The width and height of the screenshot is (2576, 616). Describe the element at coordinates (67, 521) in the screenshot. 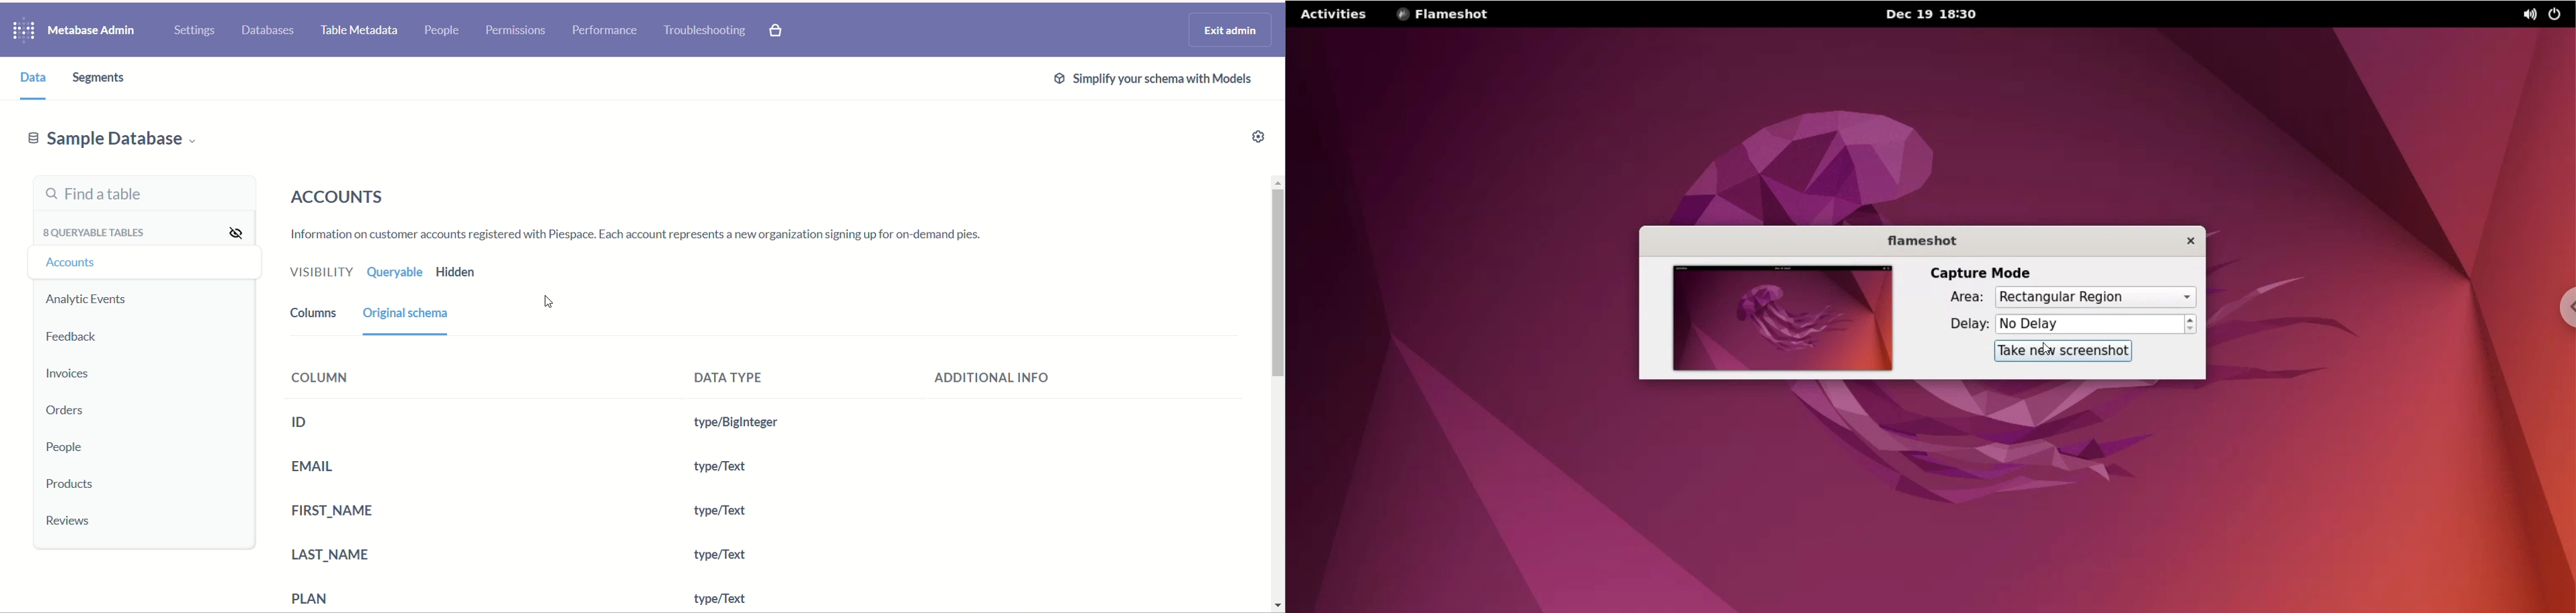

I see `reviews` at that location.